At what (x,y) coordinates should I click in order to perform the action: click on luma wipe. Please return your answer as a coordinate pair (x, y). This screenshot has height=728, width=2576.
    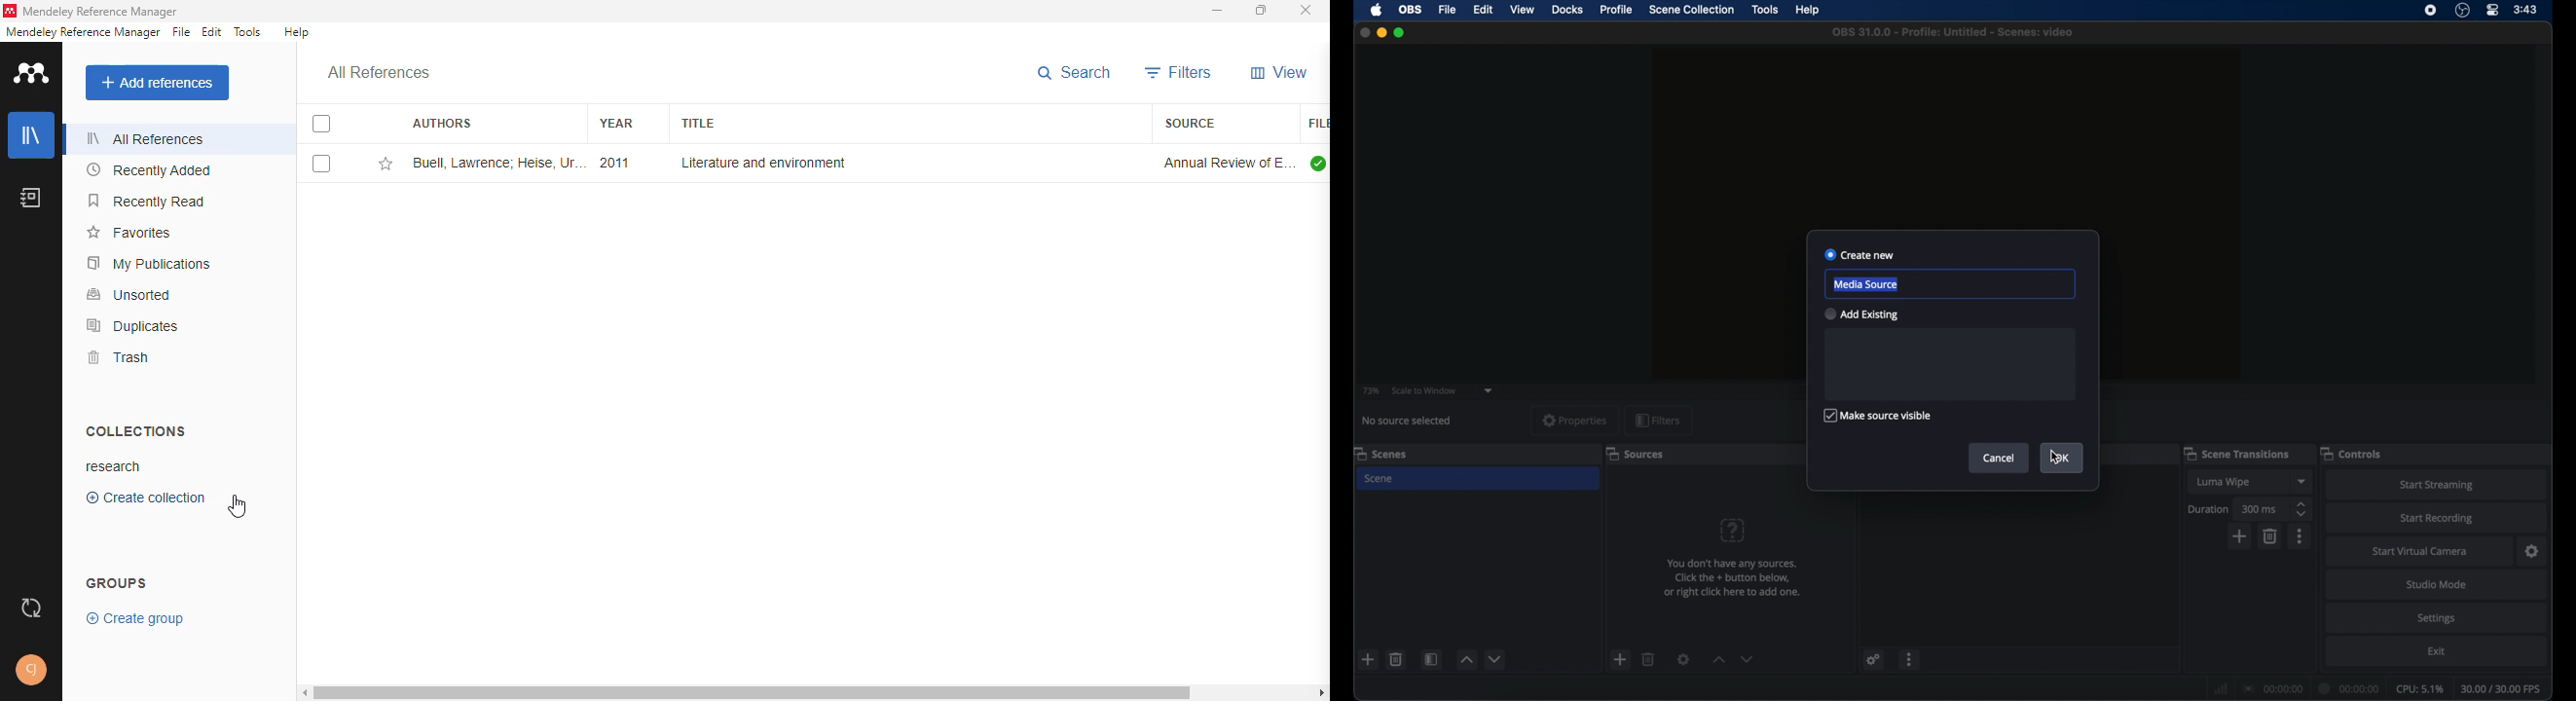
    Looking at the image, I should click on (2222, 482).